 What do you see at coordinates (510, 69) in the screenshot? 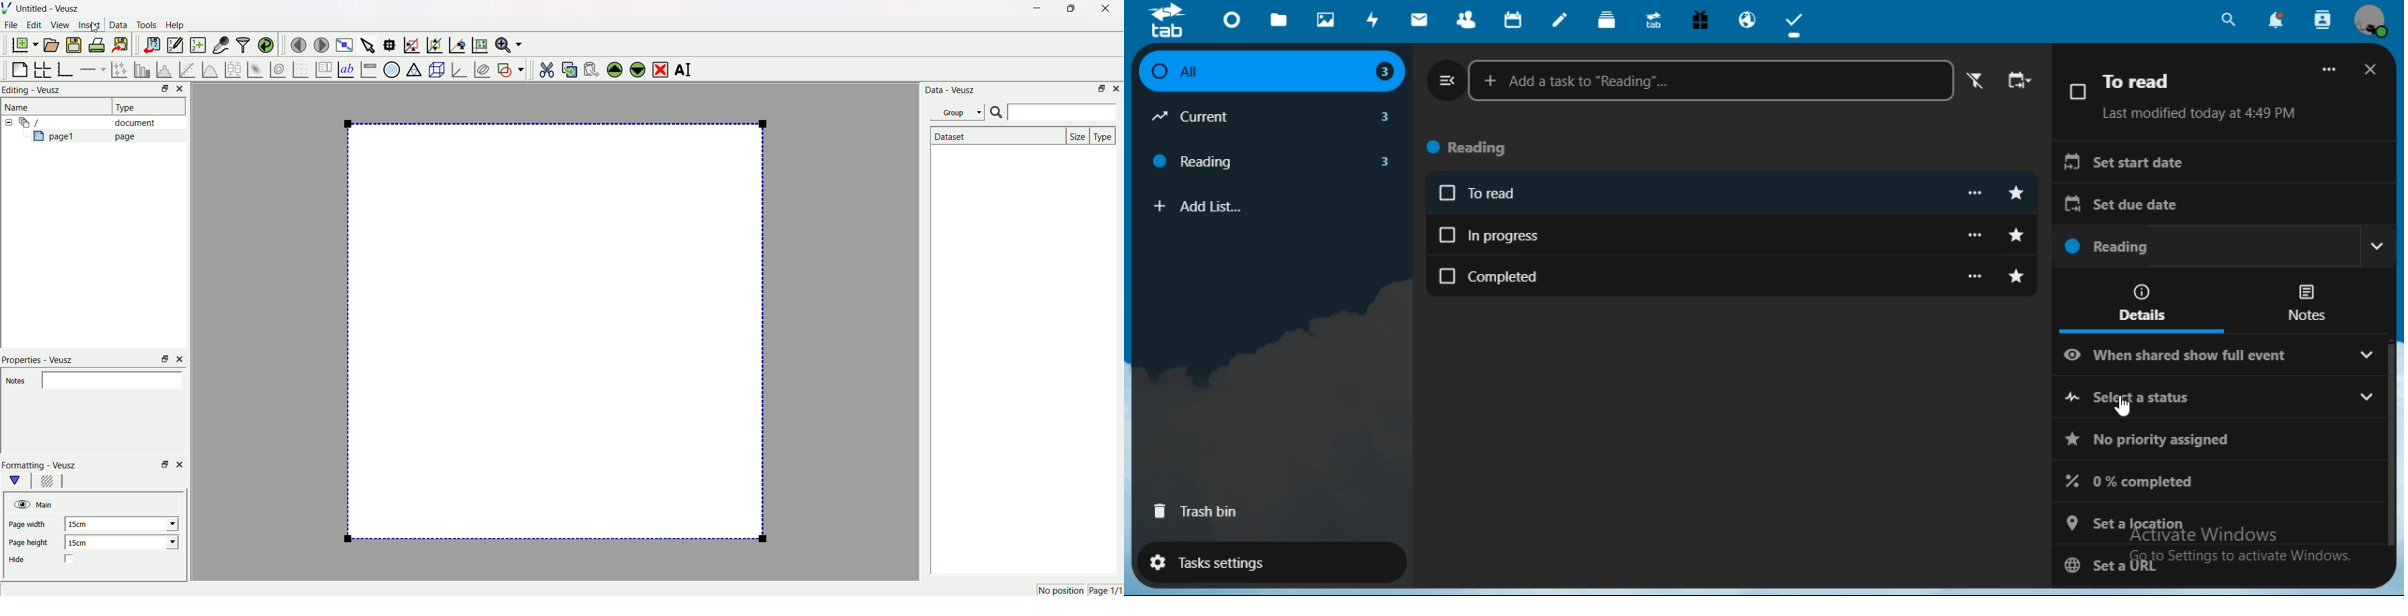
I see `add a shape ` at bounding box center [510, 69].